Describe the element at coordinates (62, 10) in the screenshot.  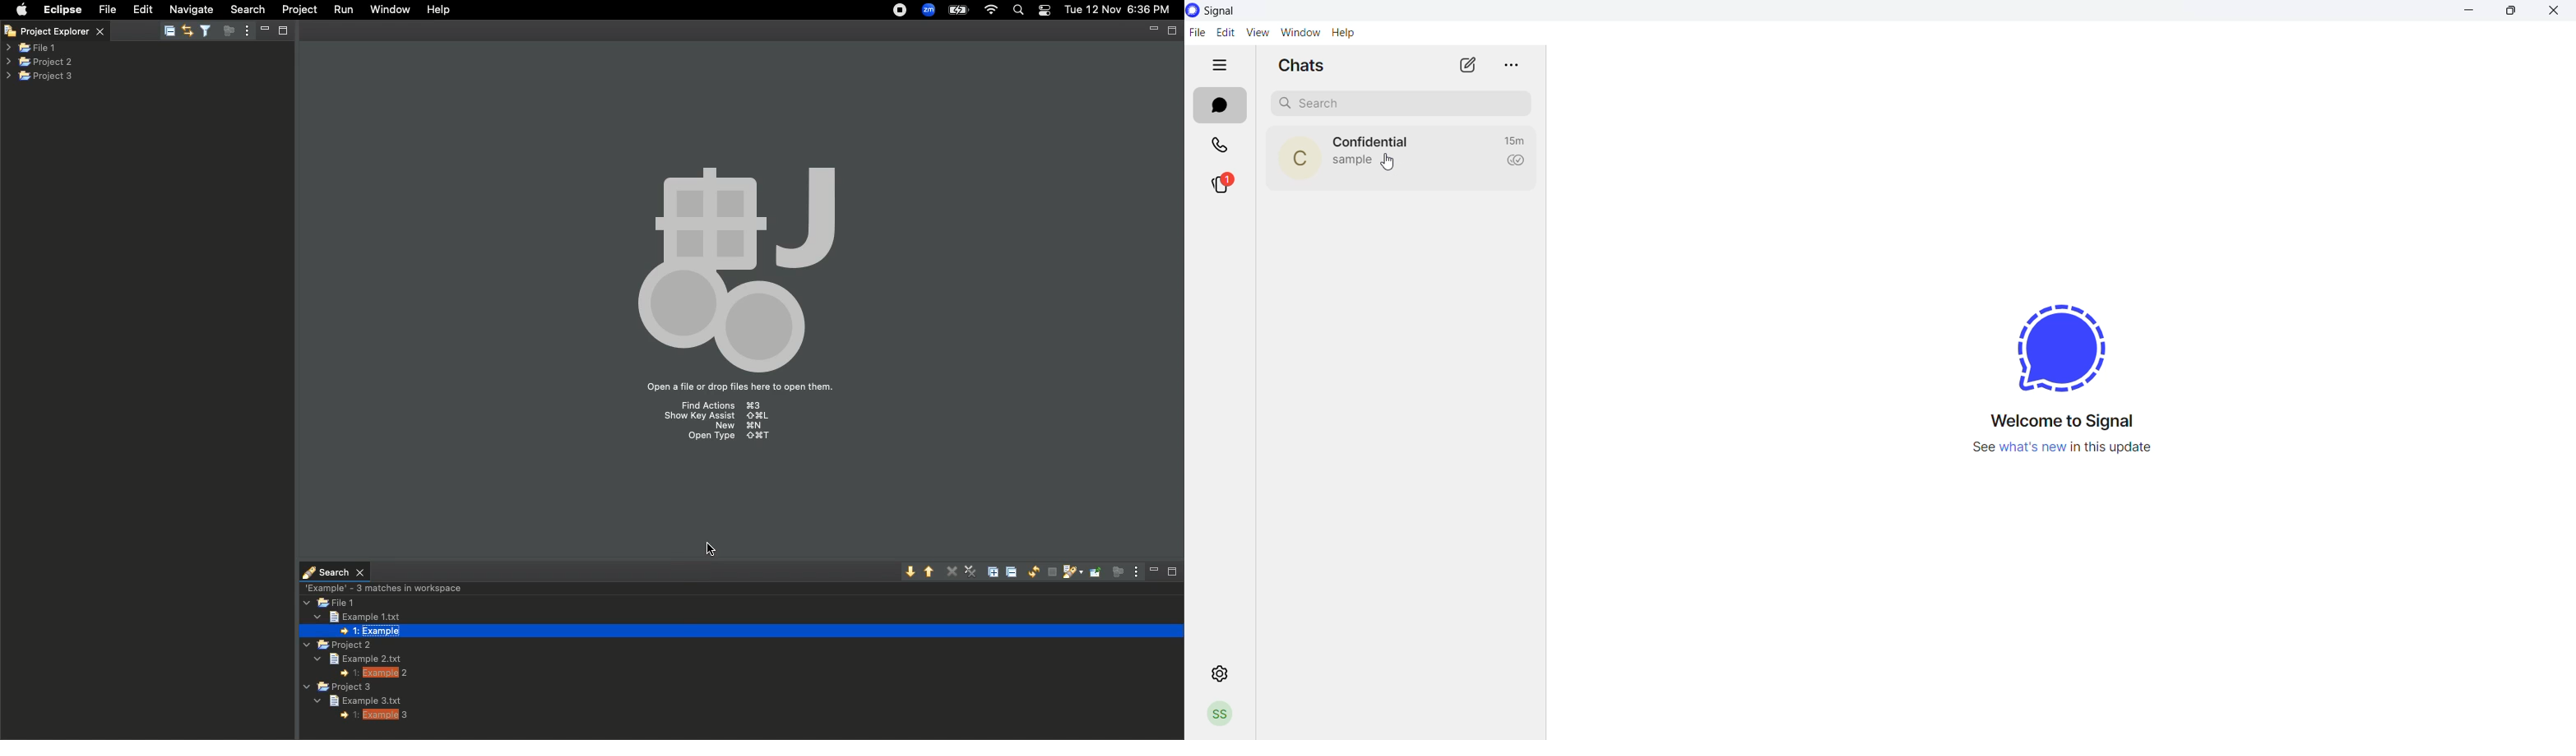
I see `Eclipse` at that location.